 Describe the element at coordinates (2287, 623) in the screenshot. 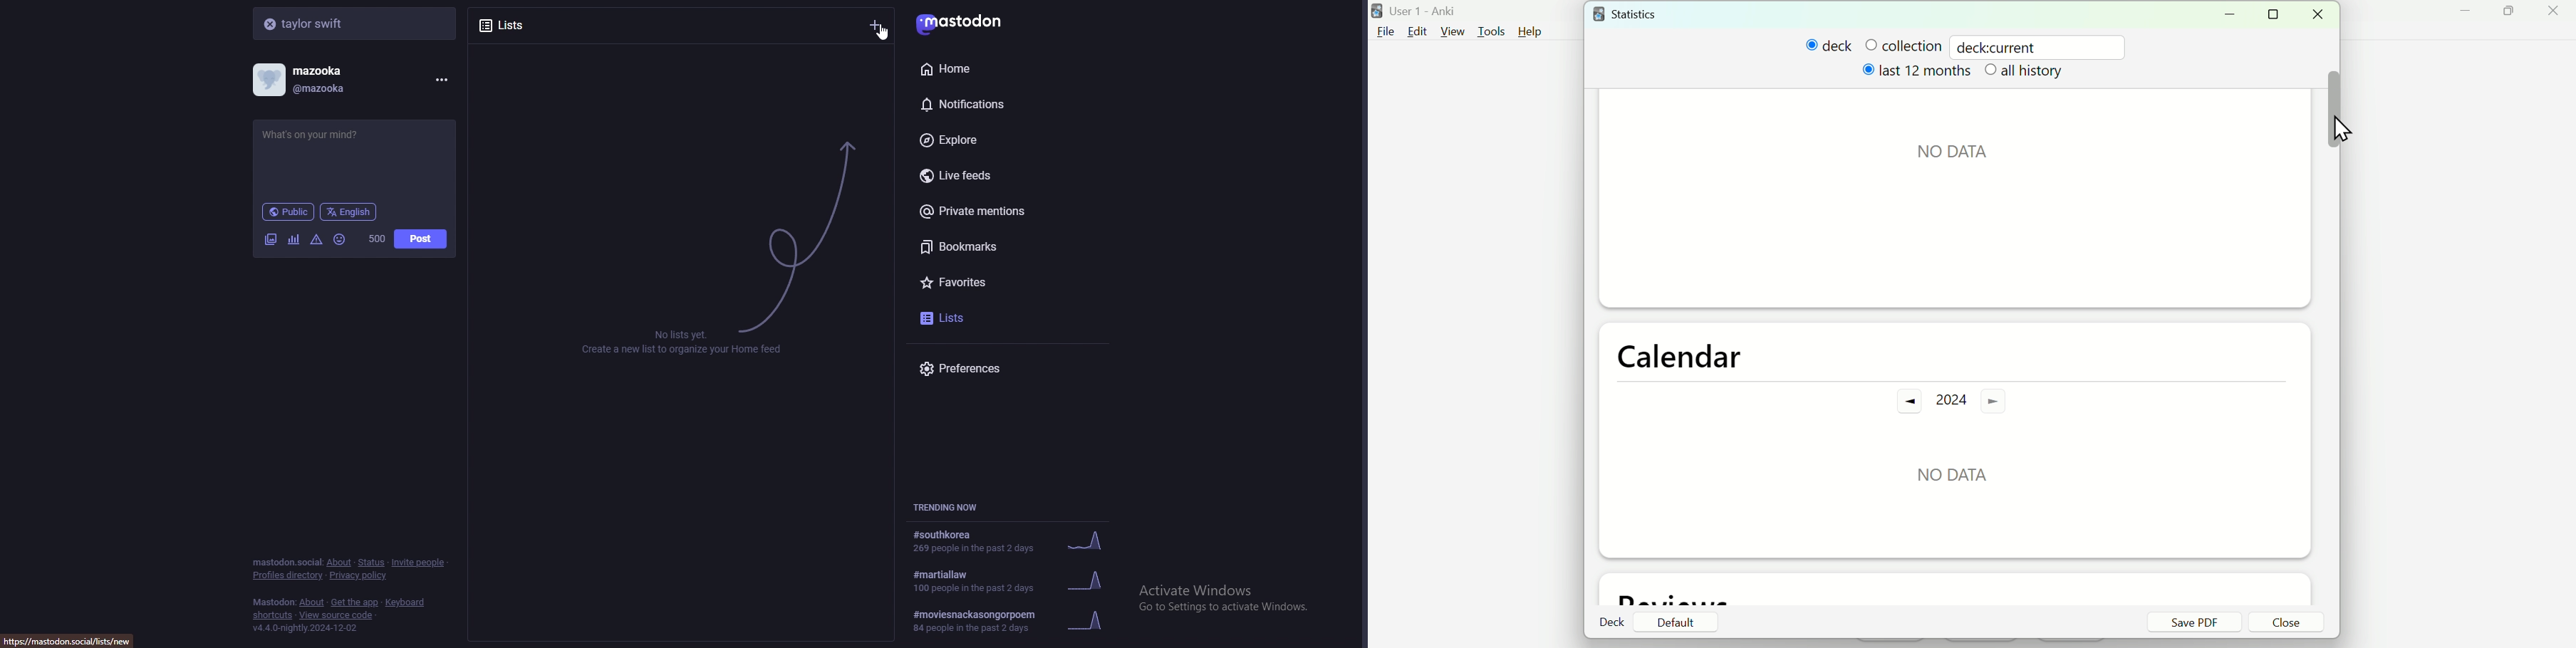

I see `Close` at that location.